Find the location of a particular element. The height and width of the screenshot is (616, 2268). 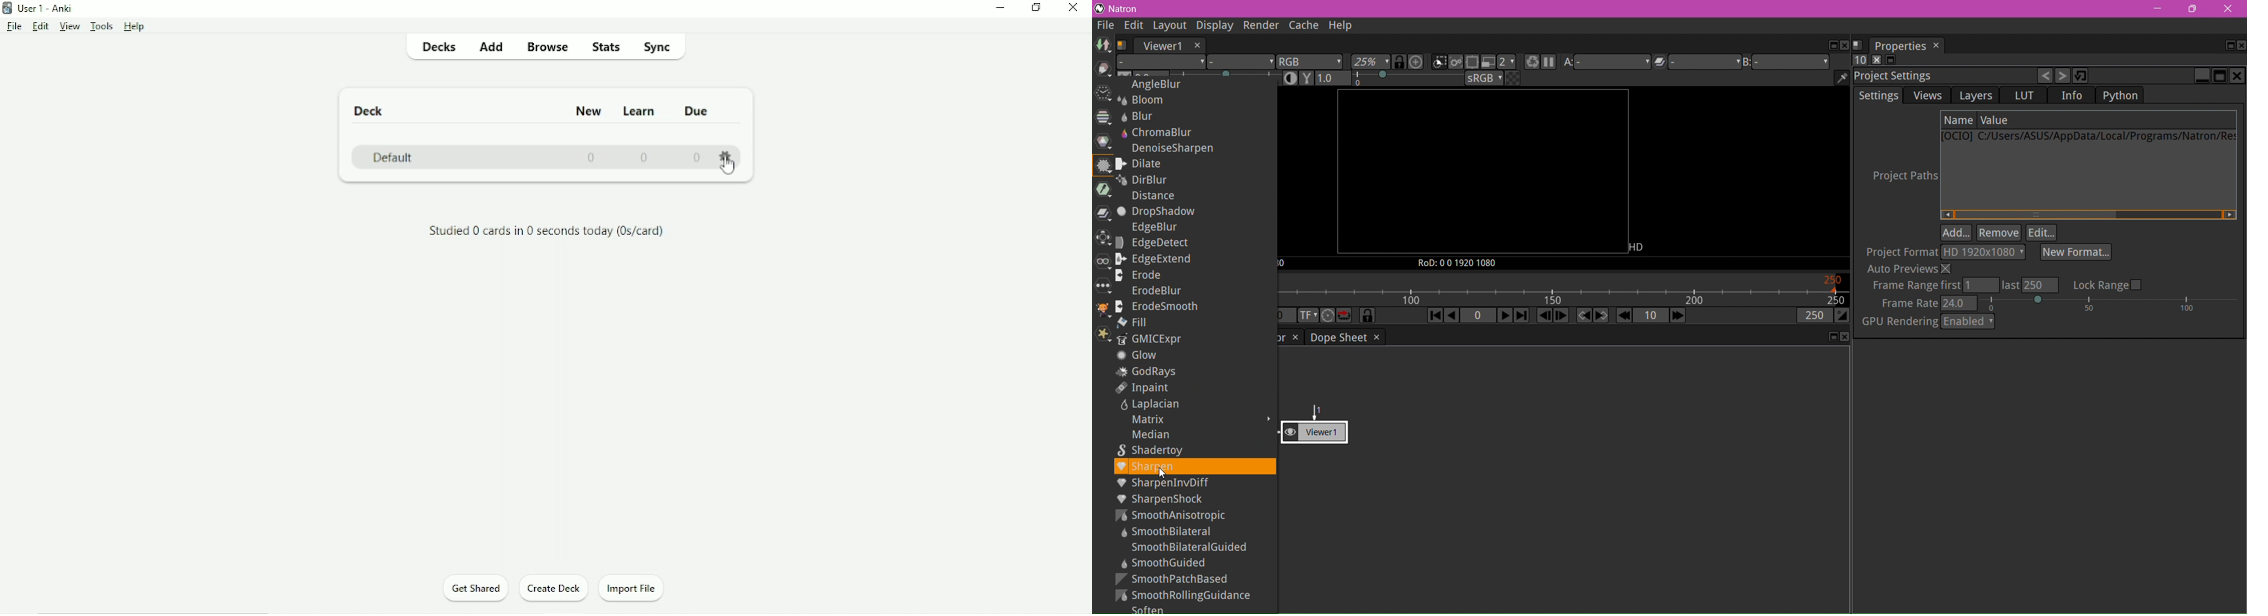

Get Shared is located at coordinates (476, 589).